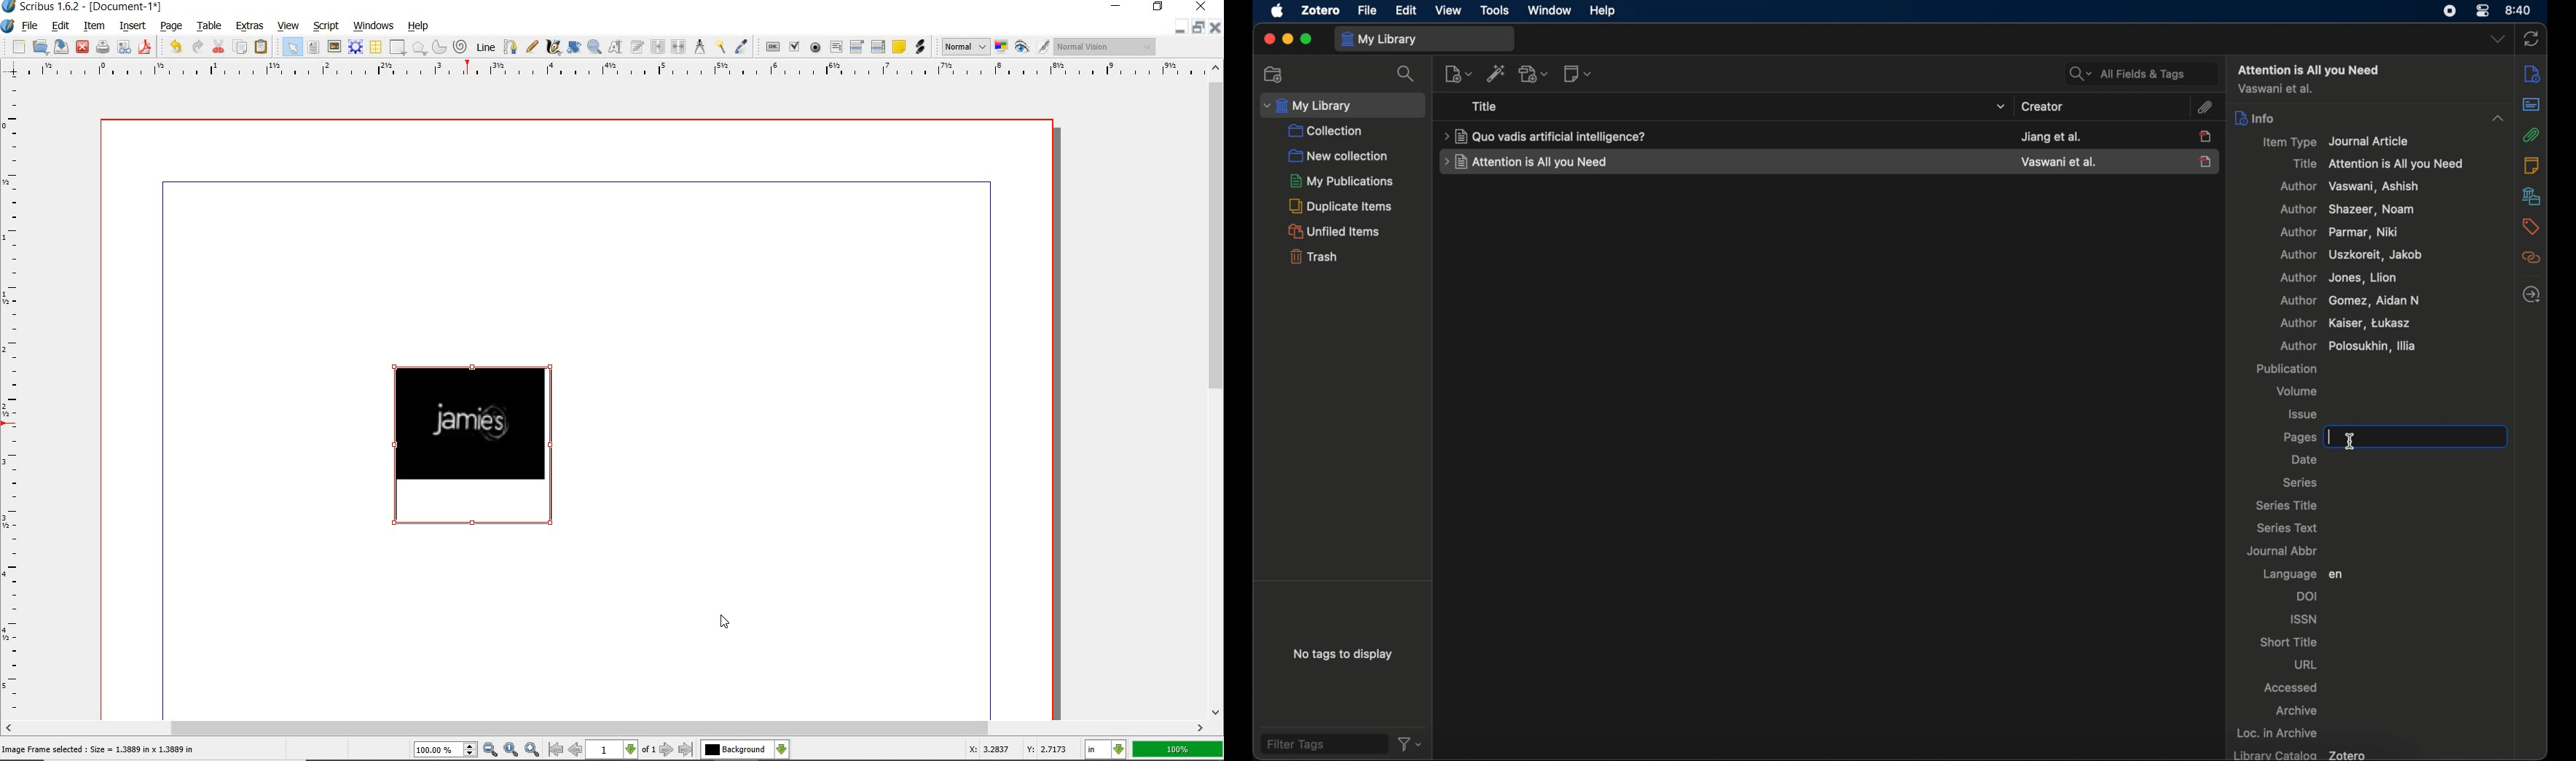 The image size is (2576, 784). Describe the element at coordinates (240, 50) in the screenshot. I see `COPY` at that location.